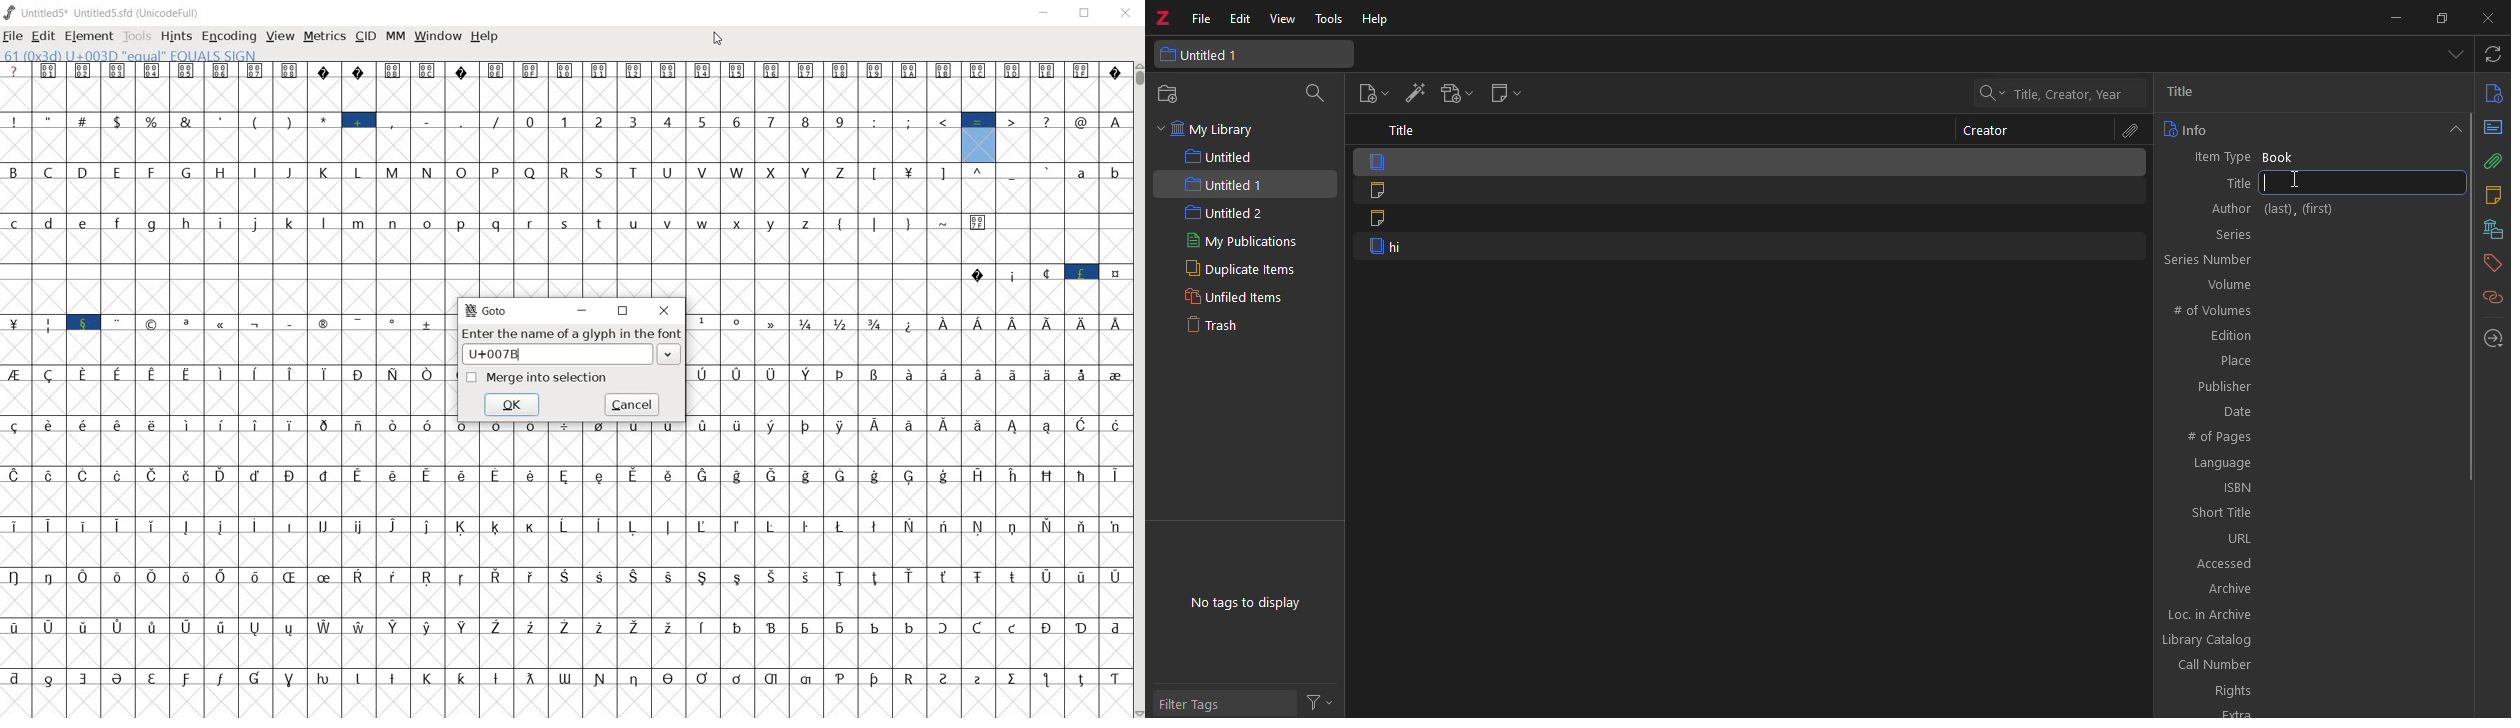  What do you see at coordinates (2312, 488) in the screenshot?
I see `ISBN` at bounding box center [2312, 488].